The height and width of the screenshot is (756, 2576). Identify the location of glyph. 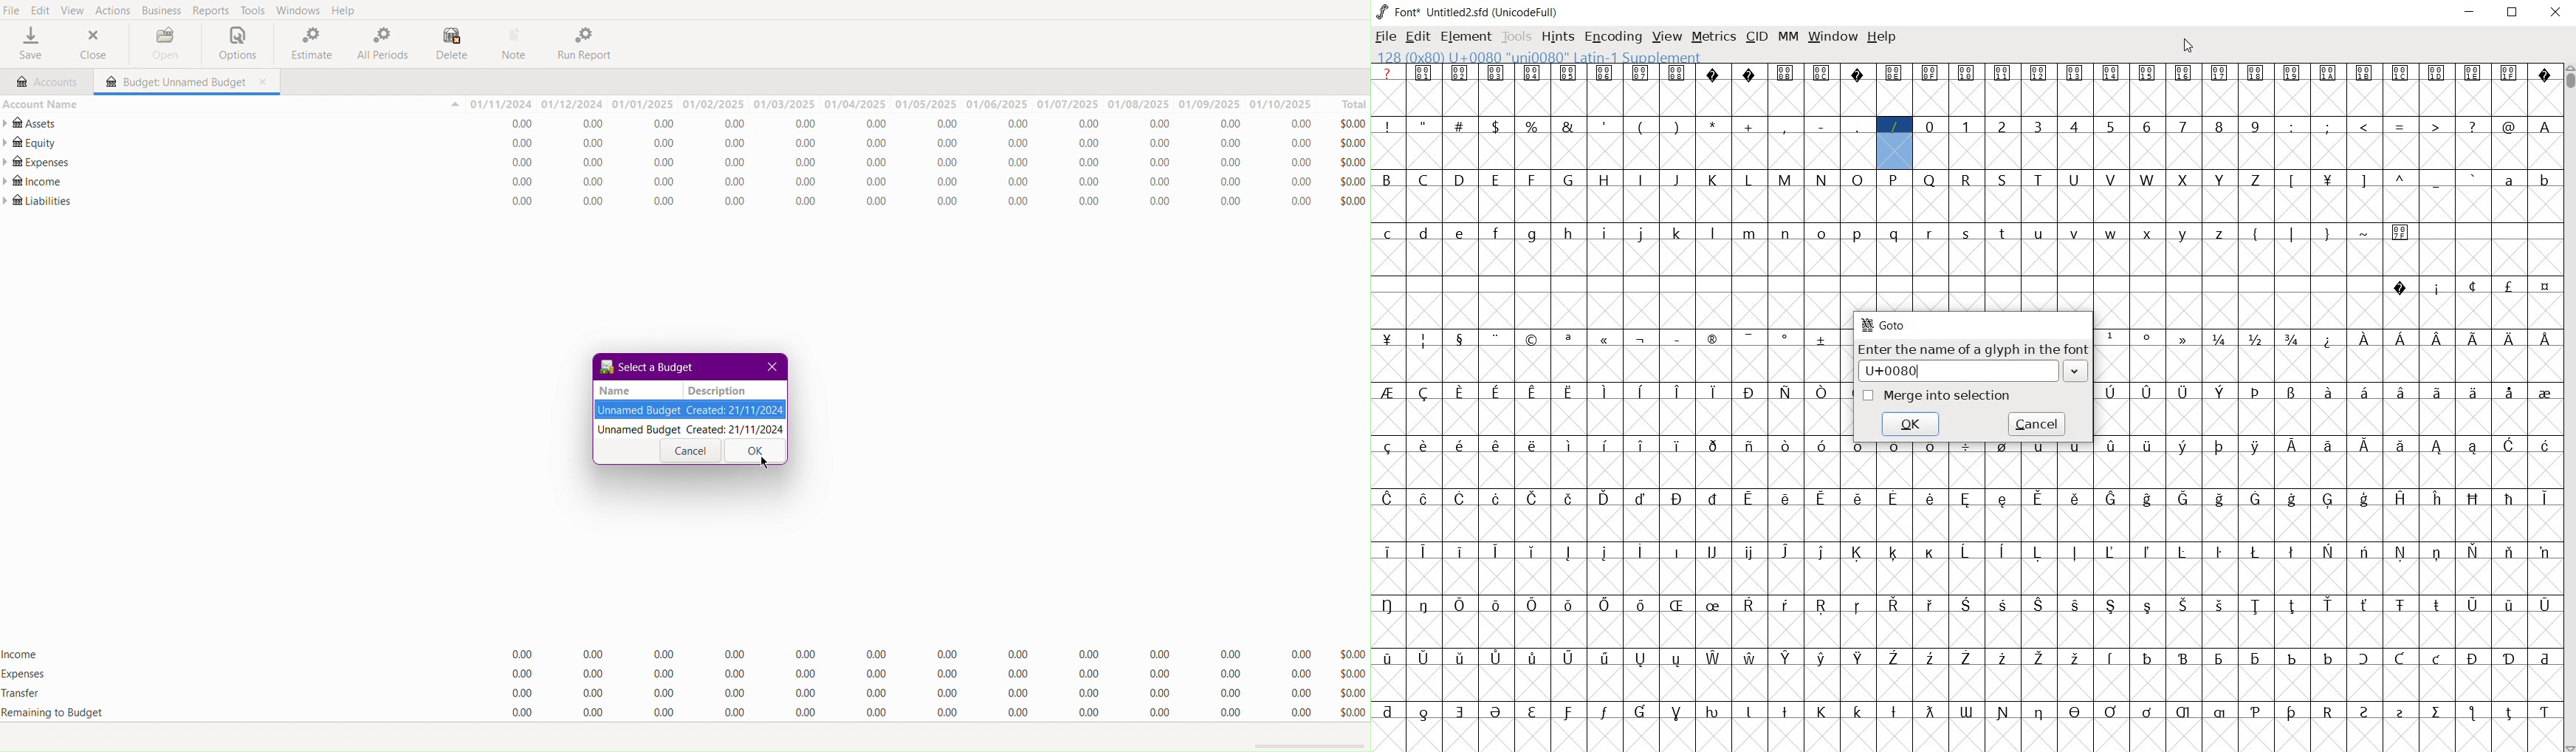
(1931, 449).